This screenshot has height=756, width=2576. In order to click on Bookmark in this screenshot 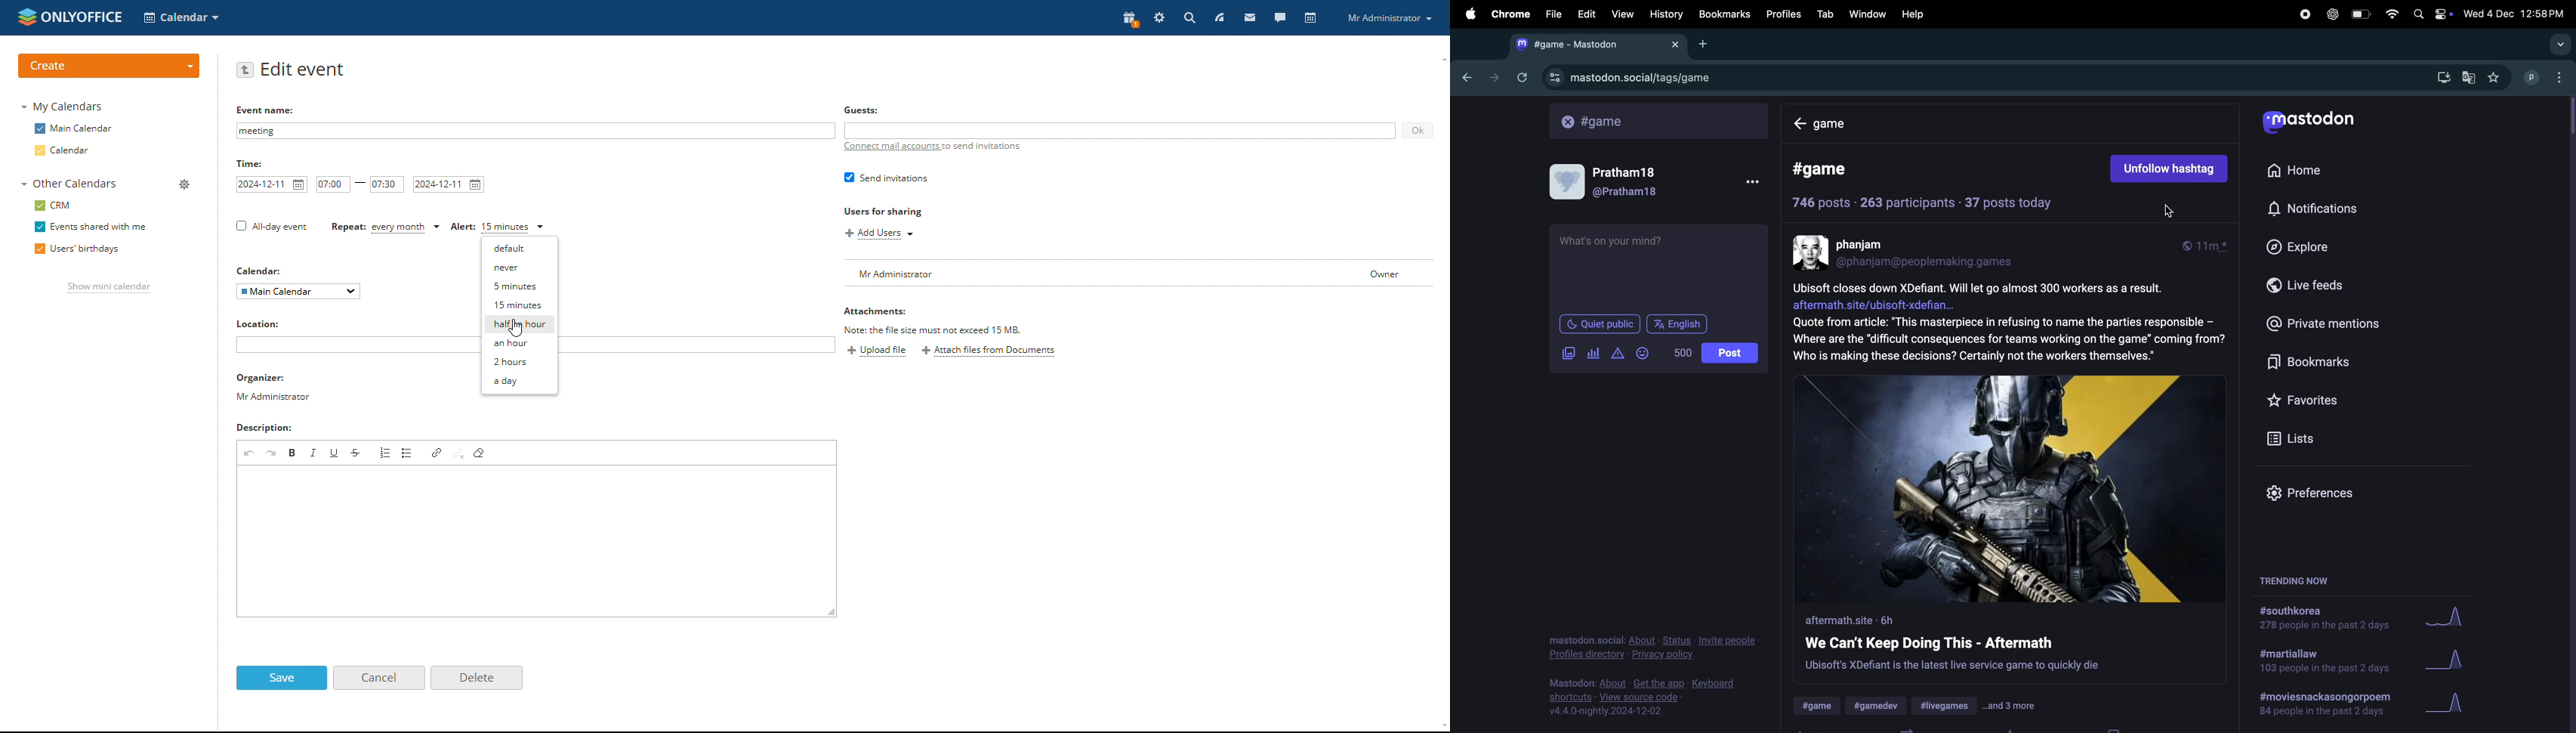, I will do `click(1725, 15)`.